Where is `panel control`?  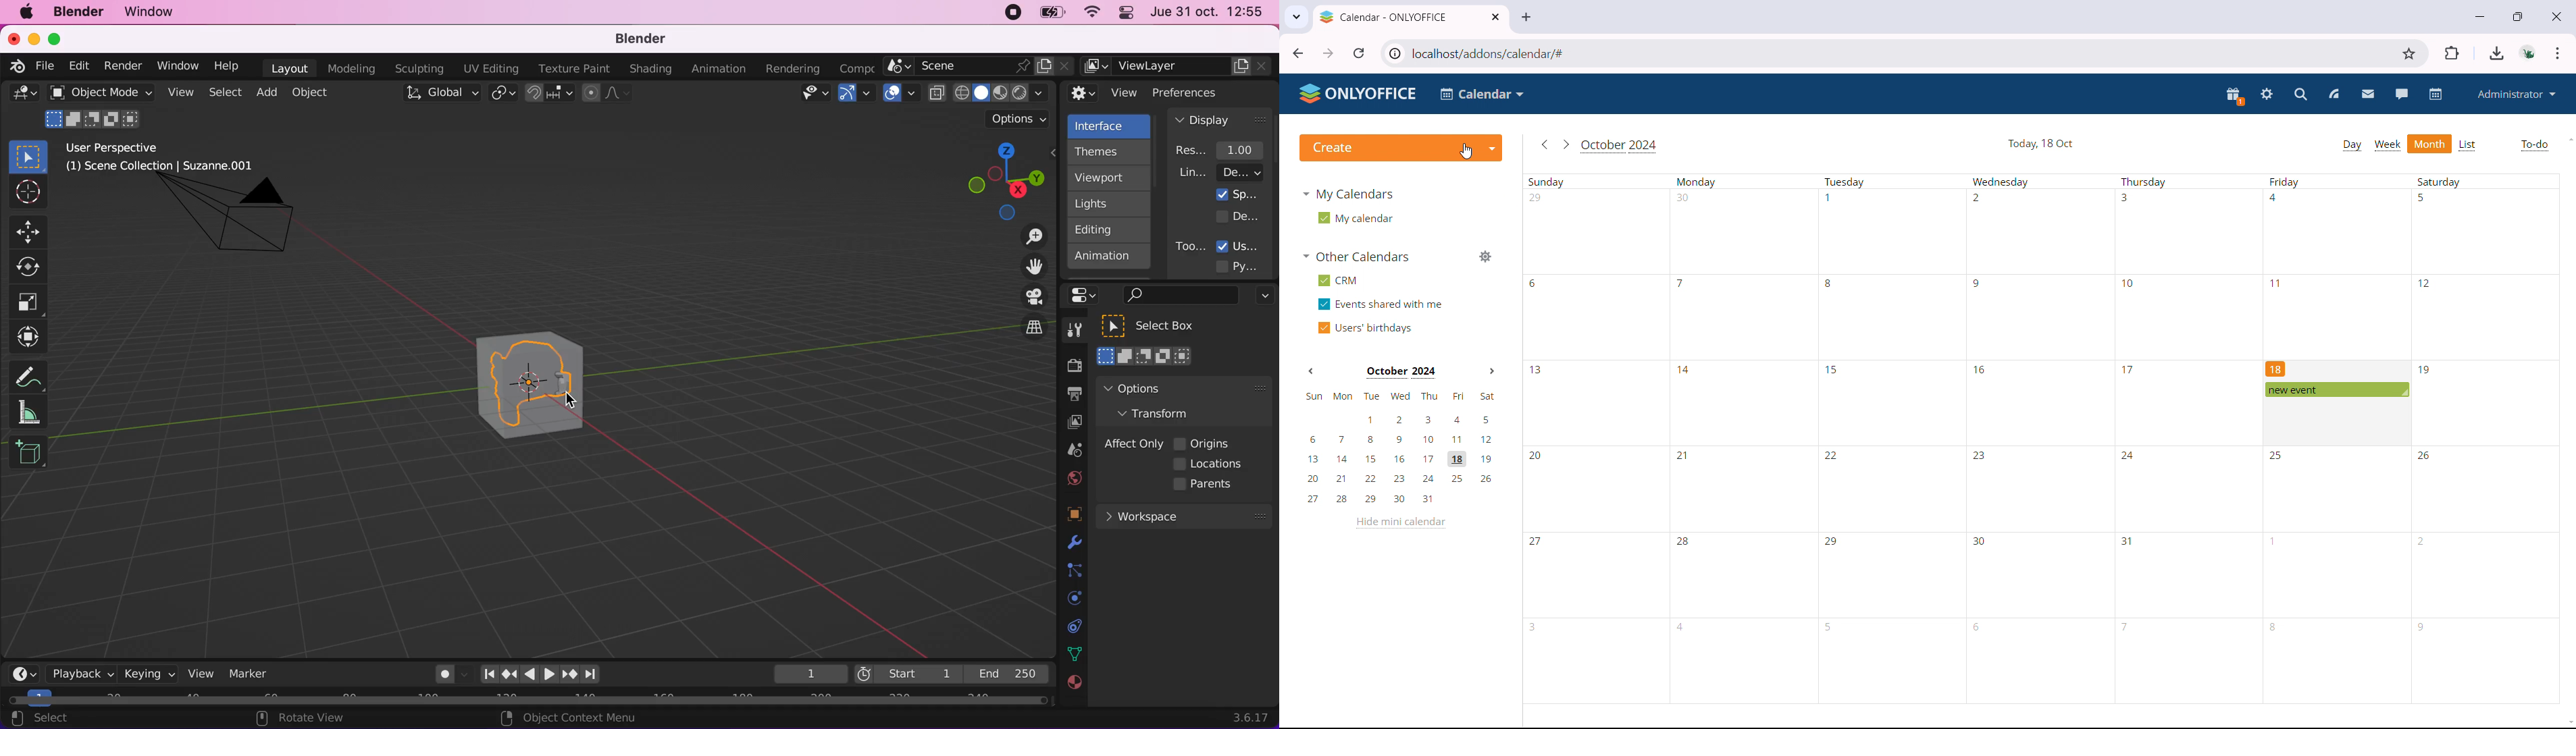 panel control is located at coordinates (1124, 14).